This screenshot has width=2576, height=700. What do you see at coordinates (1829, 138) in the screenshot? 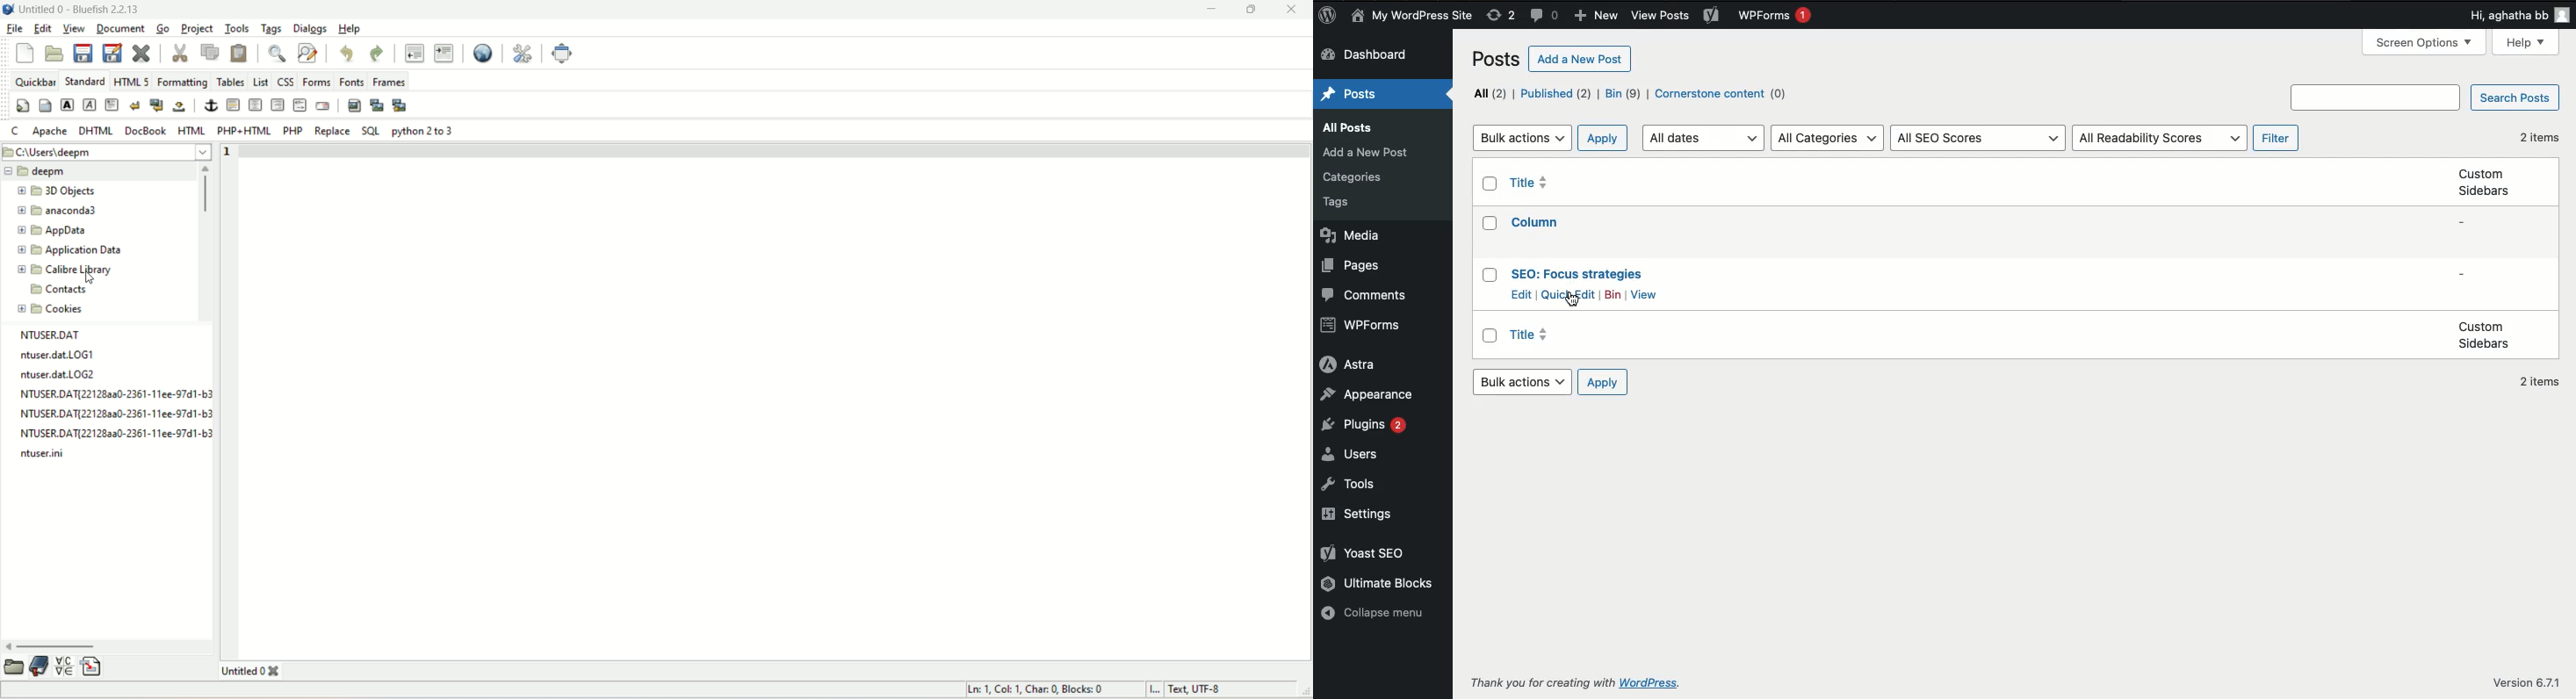
I see `All categories` at bounding box center [1829, 138].